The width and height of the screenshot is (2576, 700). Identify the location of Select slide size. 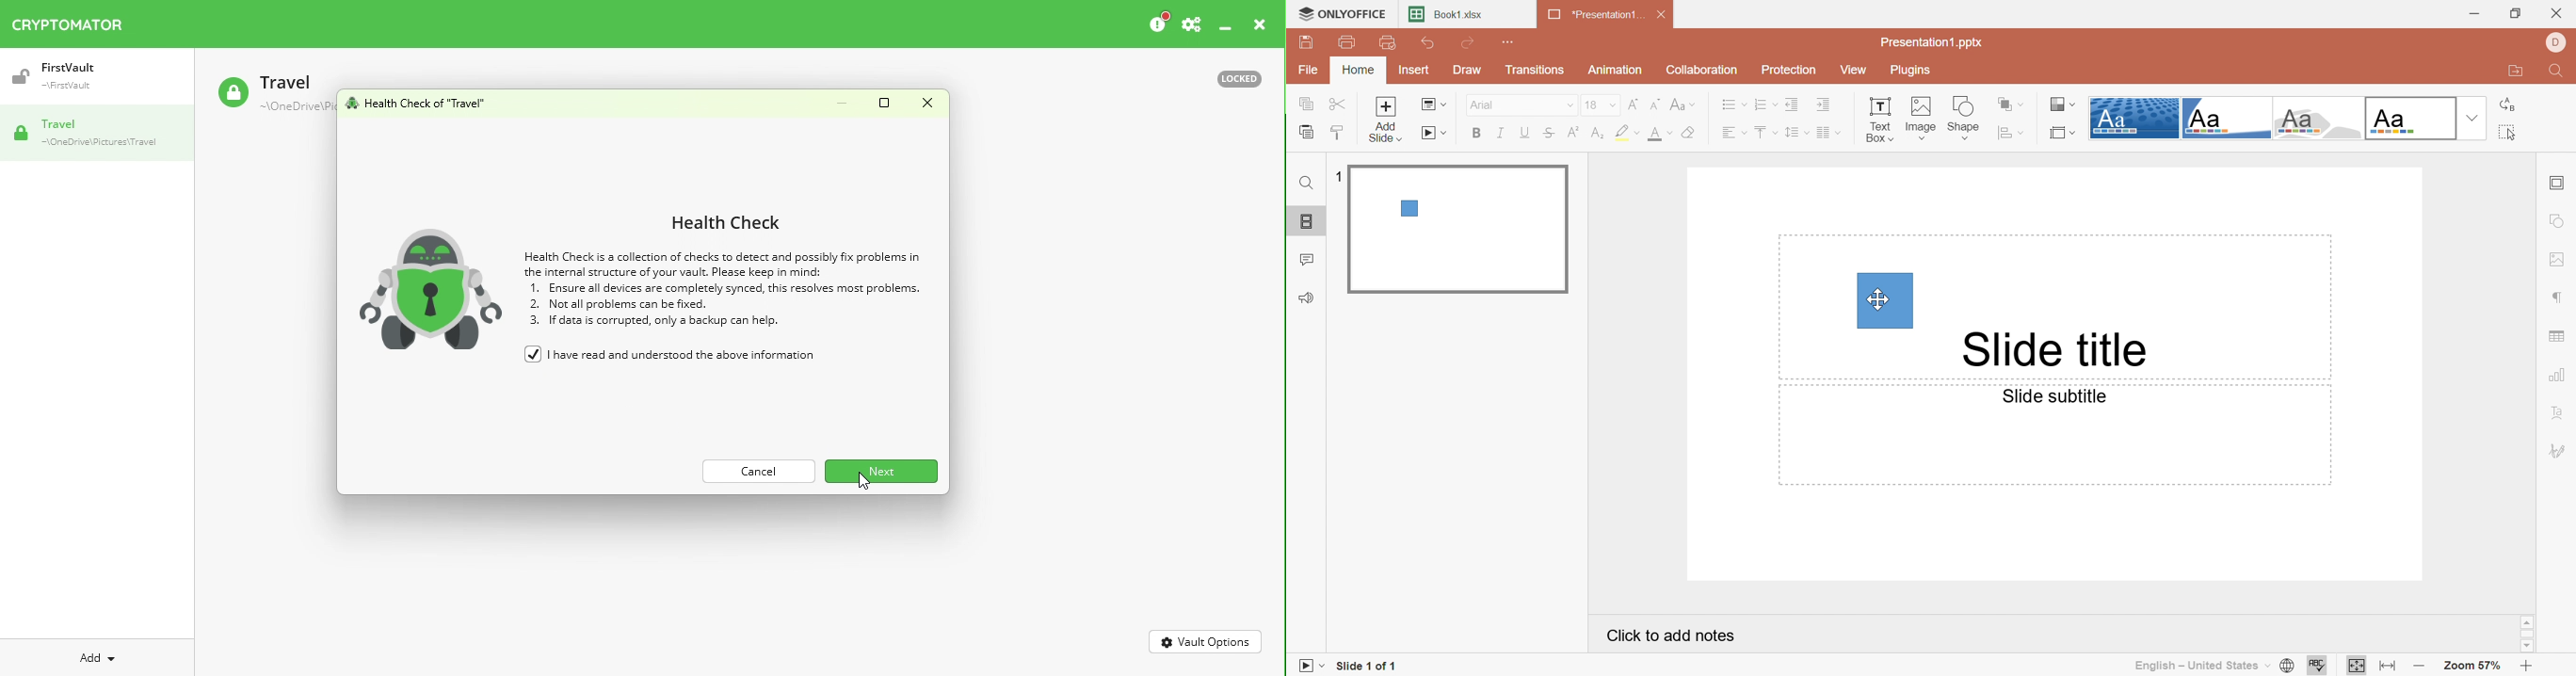
(2061, 134).